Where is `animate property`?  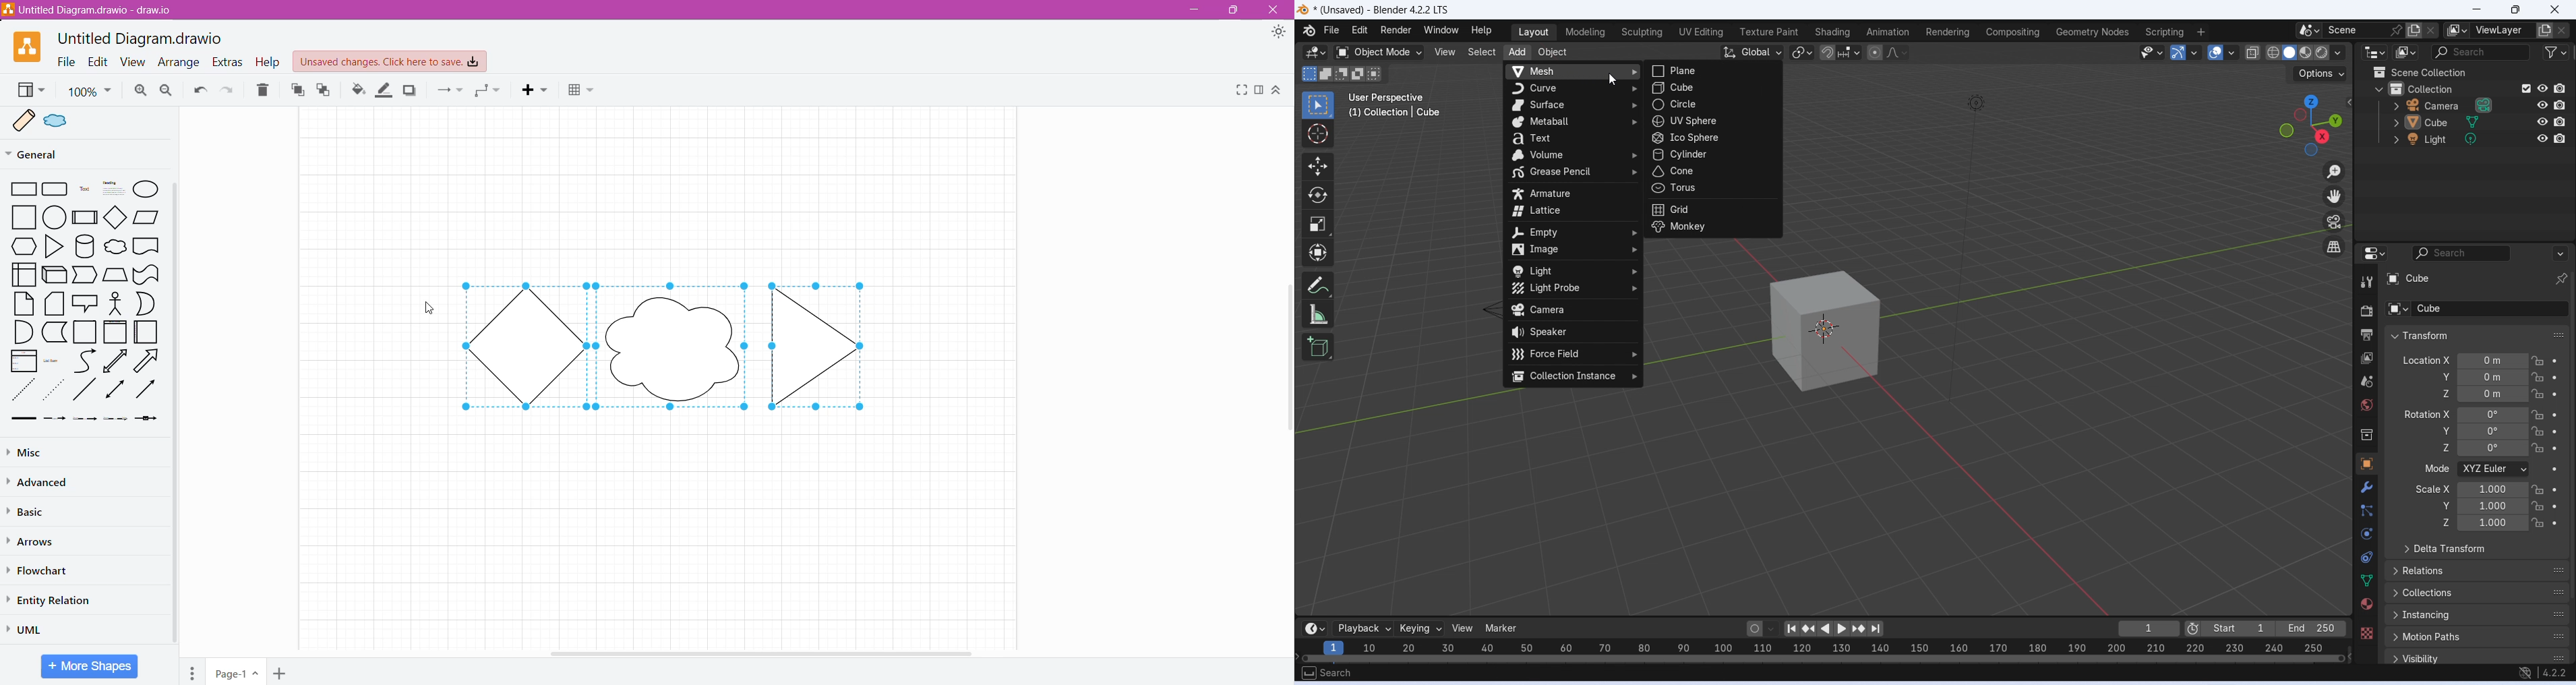 animate property is located at coordinates (2555, 506).